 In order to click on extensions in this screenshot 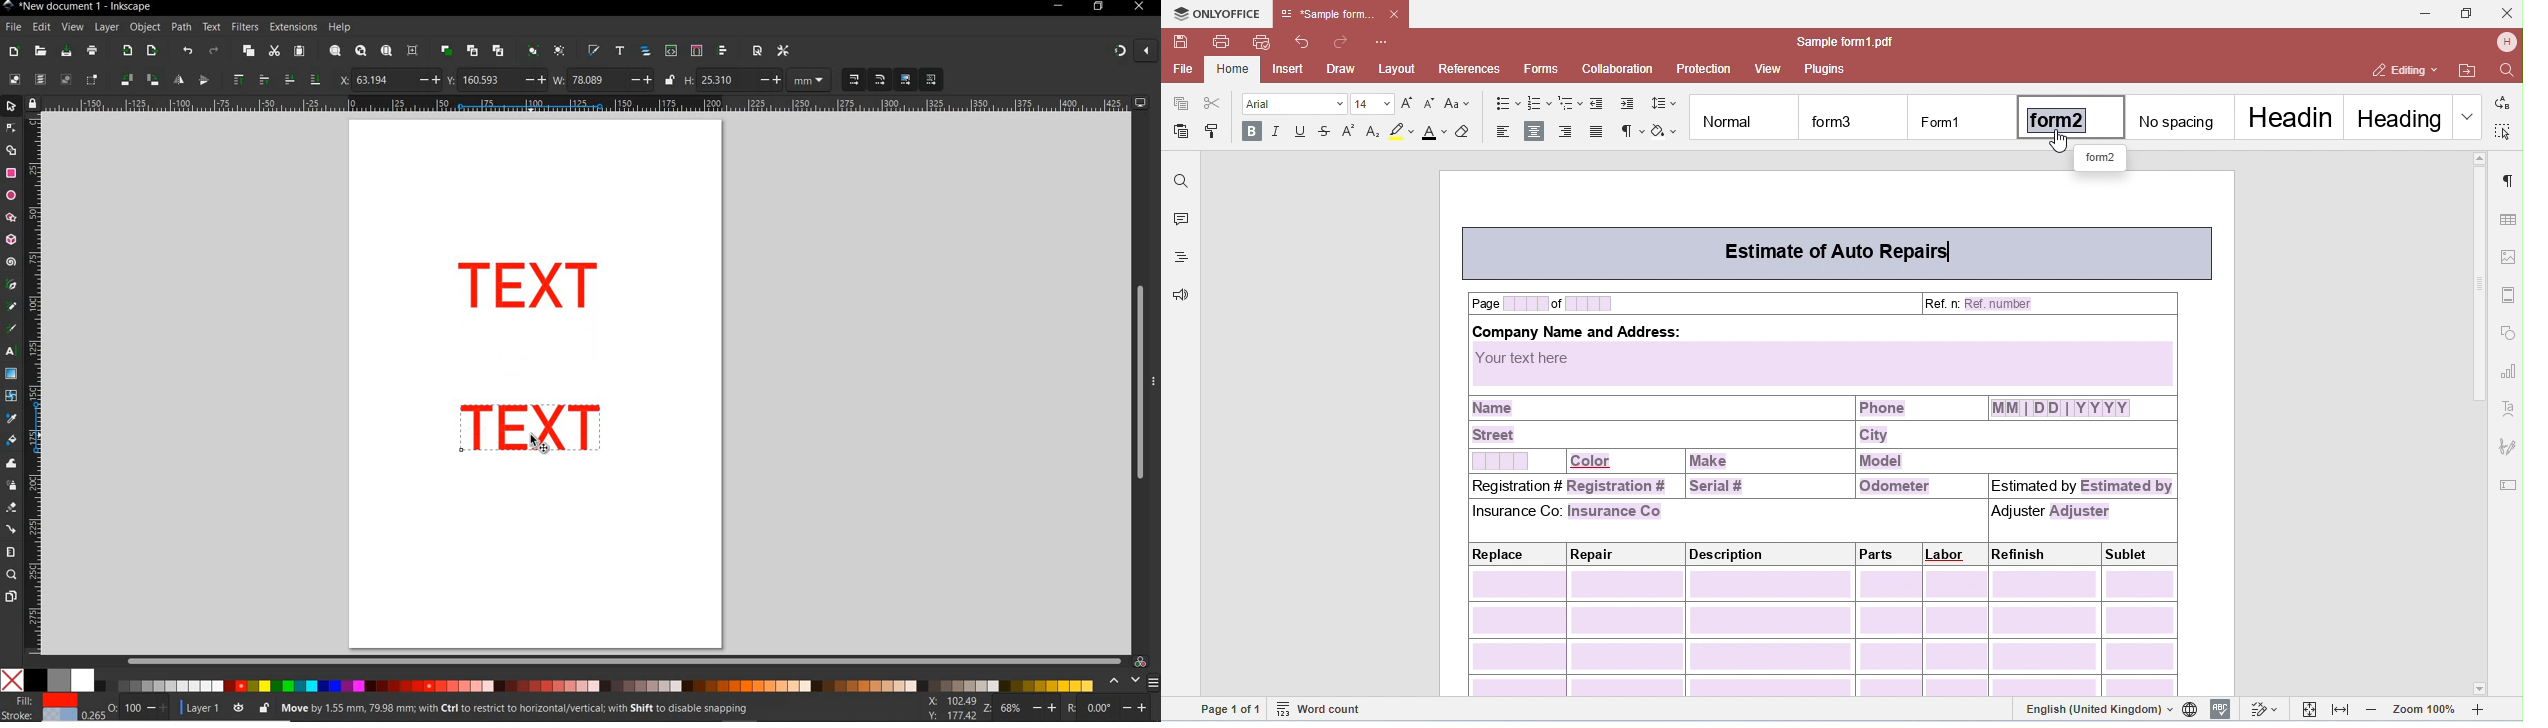, I will do `click(293, 27)`.